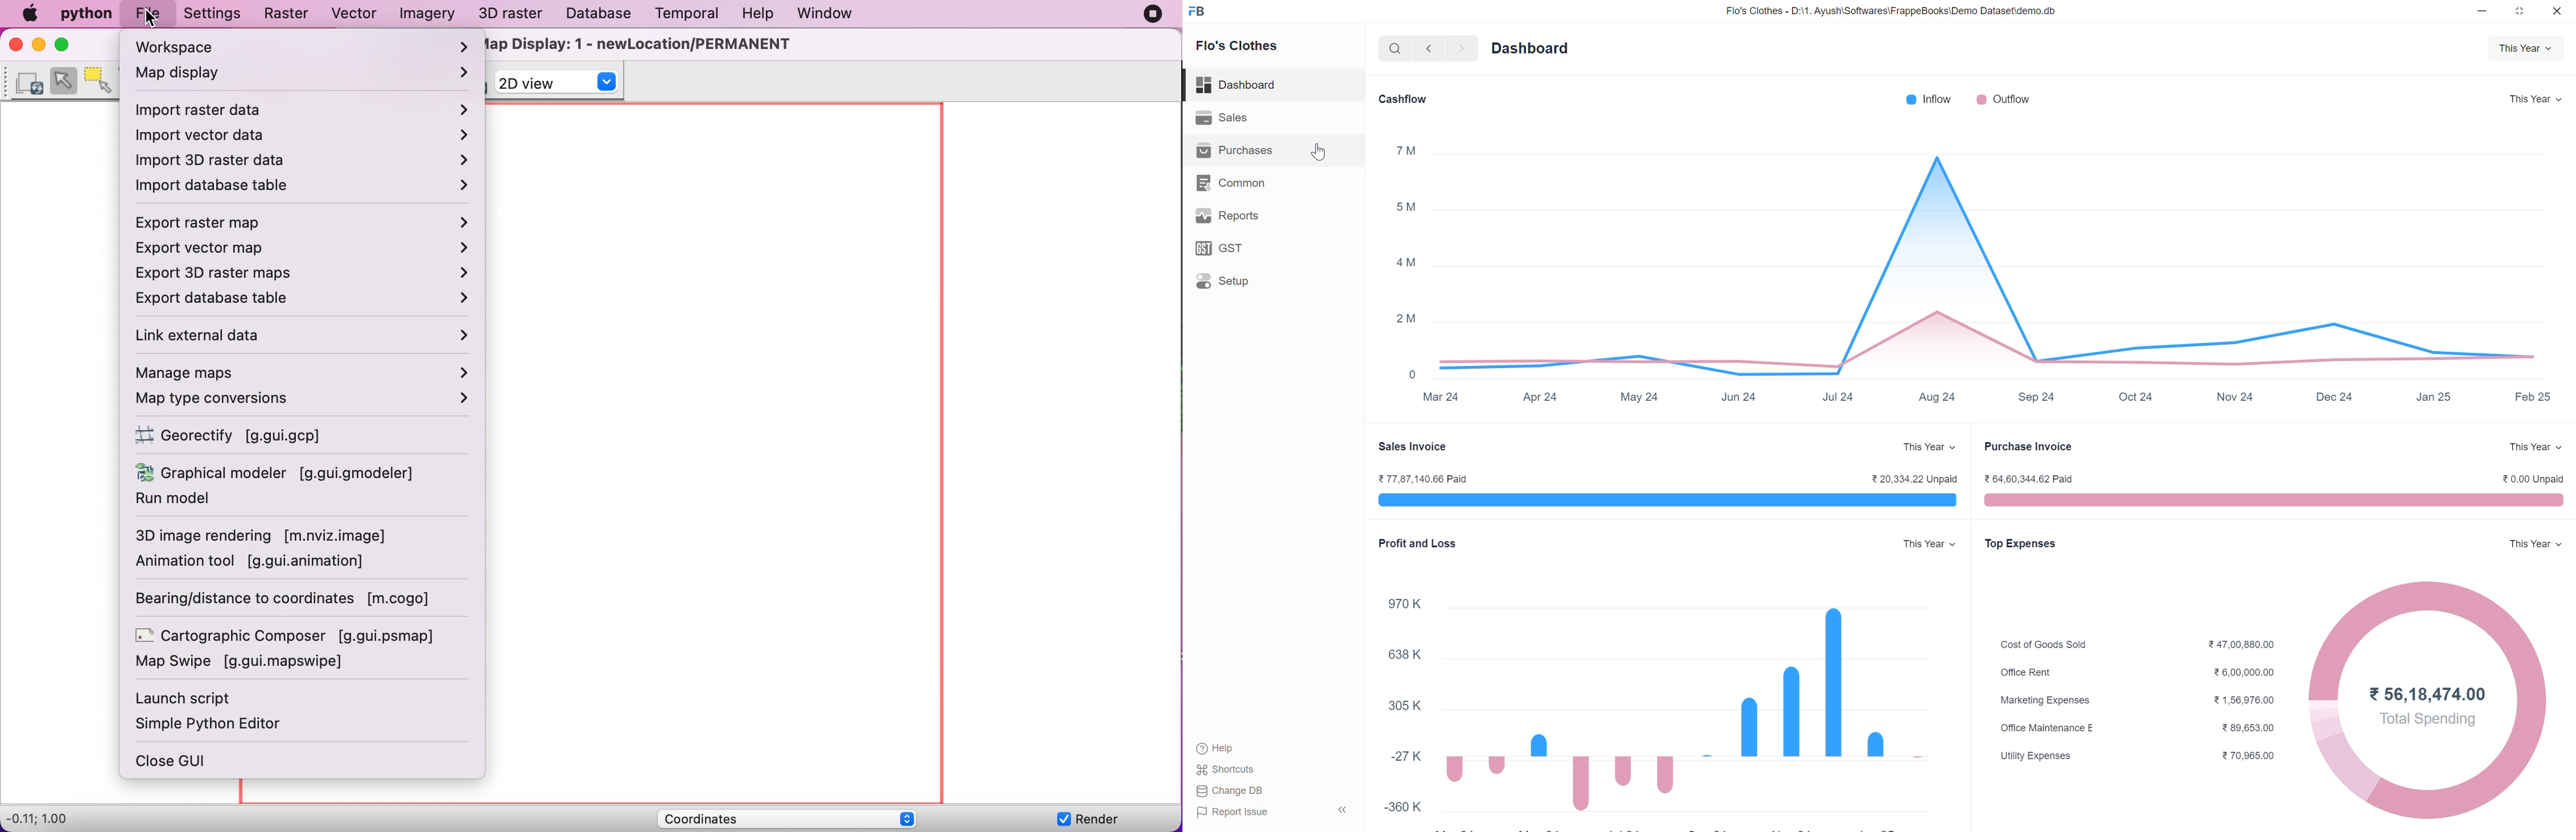 The width and height of the screenshot is (2576, 840). Describe the element at coordinates (1223, 281) in the screenshot. I see `Setup` at that location.